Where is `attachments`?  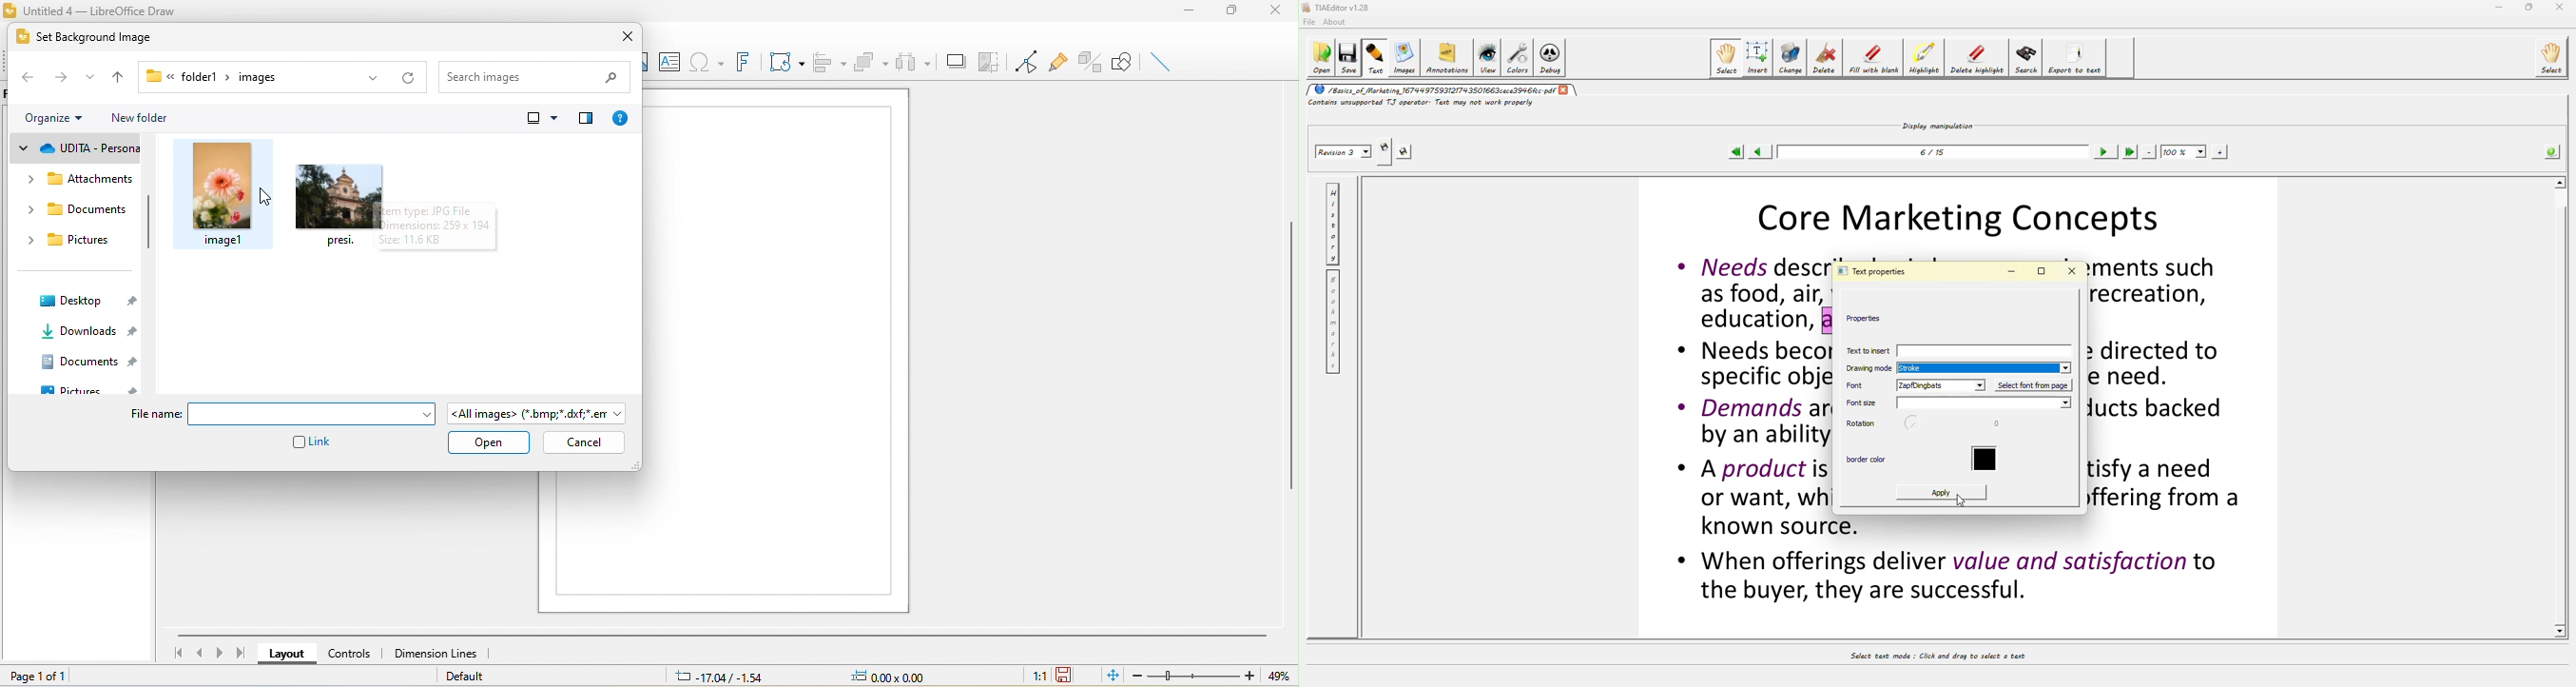
attachments is located at coordinates (79, 183).